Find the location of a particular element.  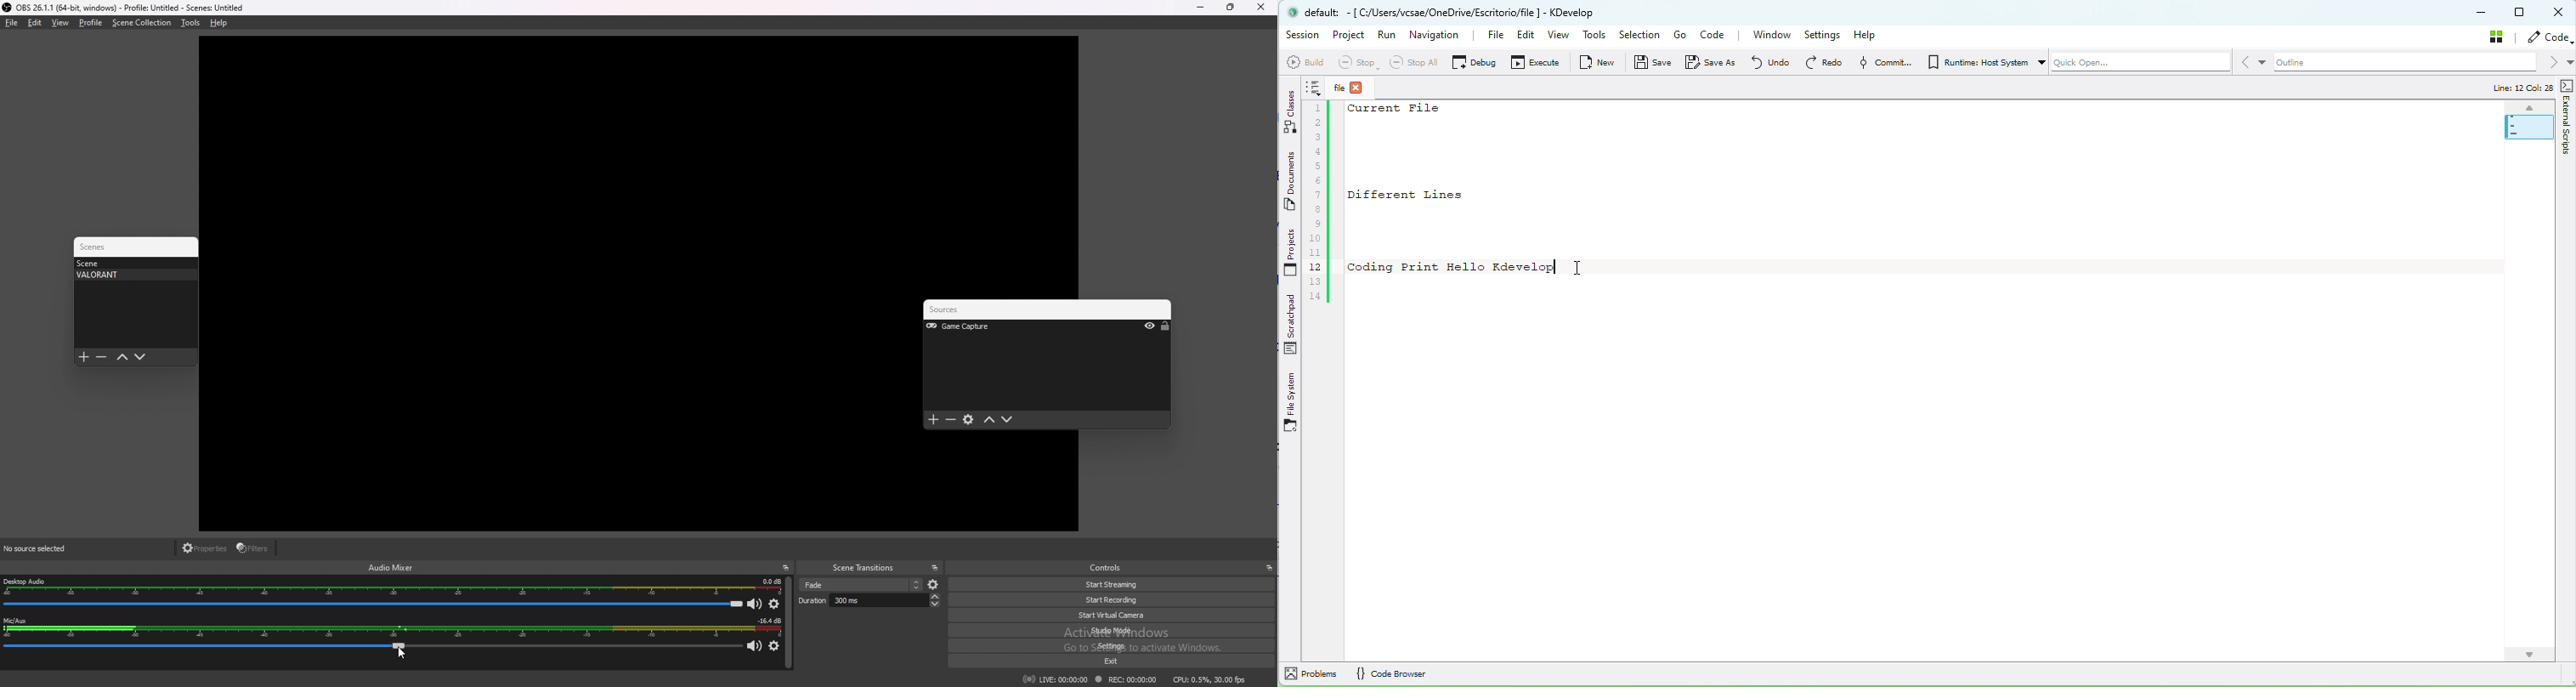

resize is located at coordinates (1230, 7).